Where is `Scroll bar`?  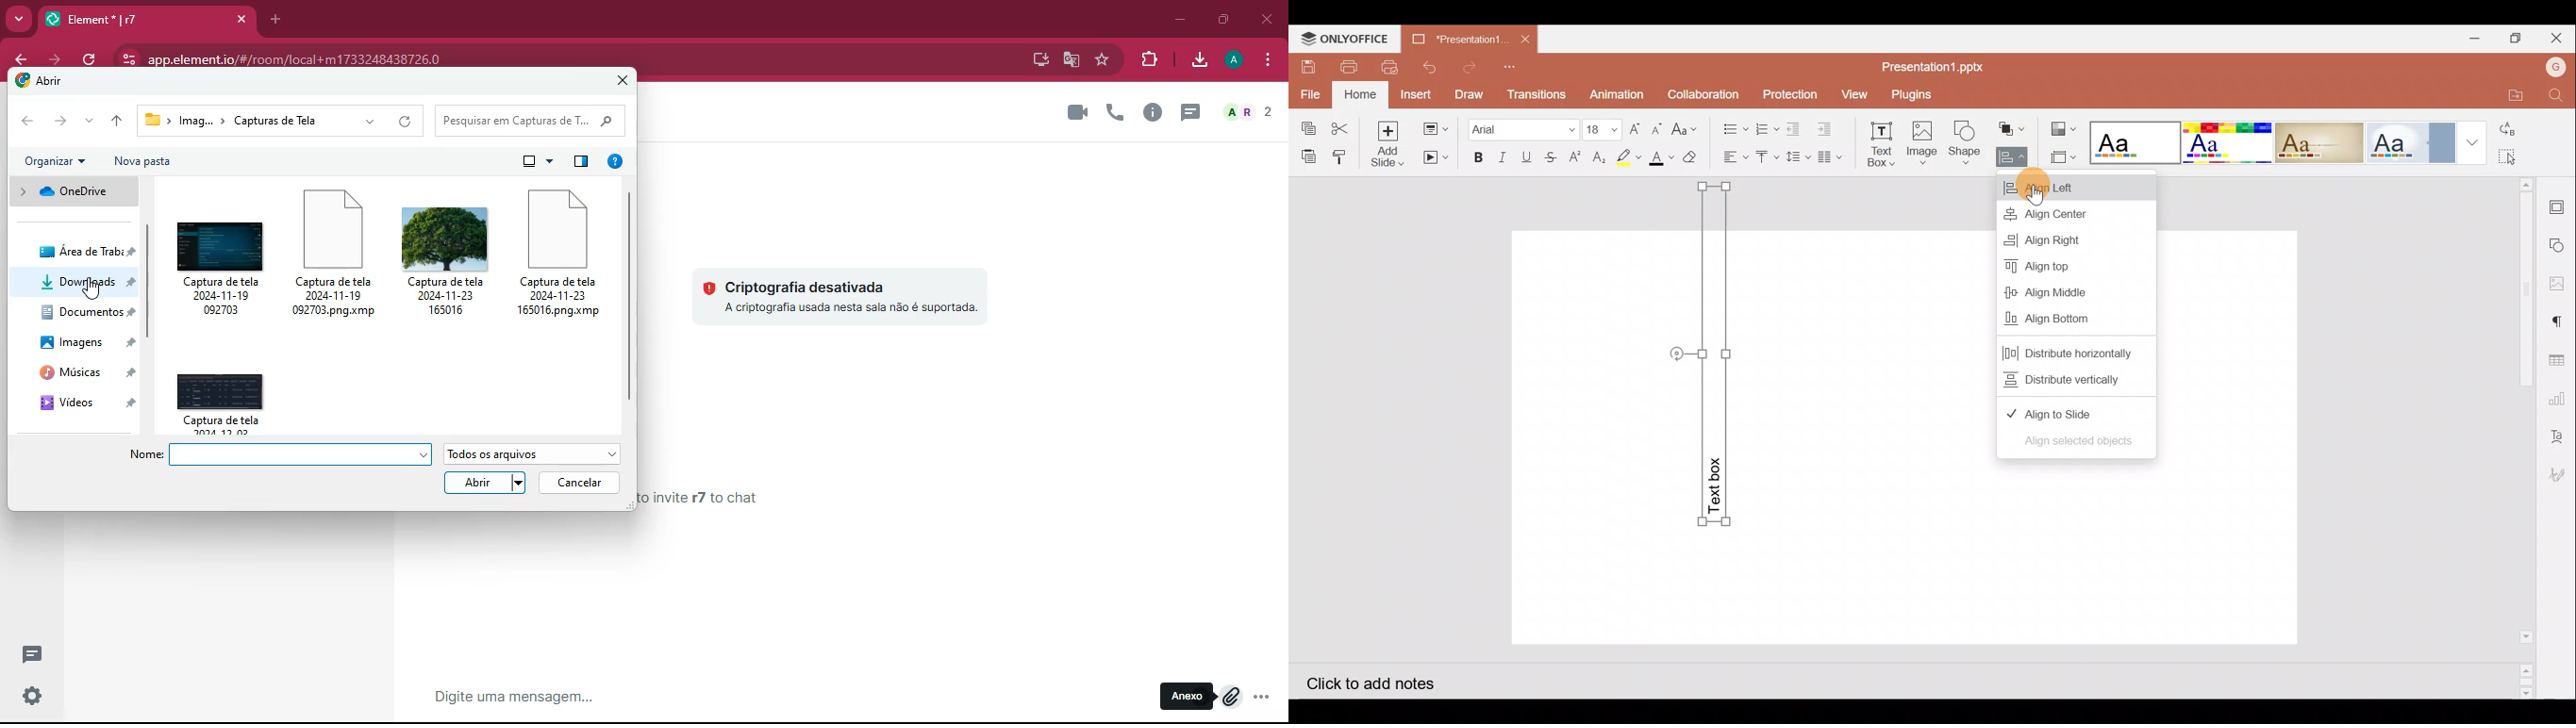 Scroll bar is located at coordinates (2521, 438).